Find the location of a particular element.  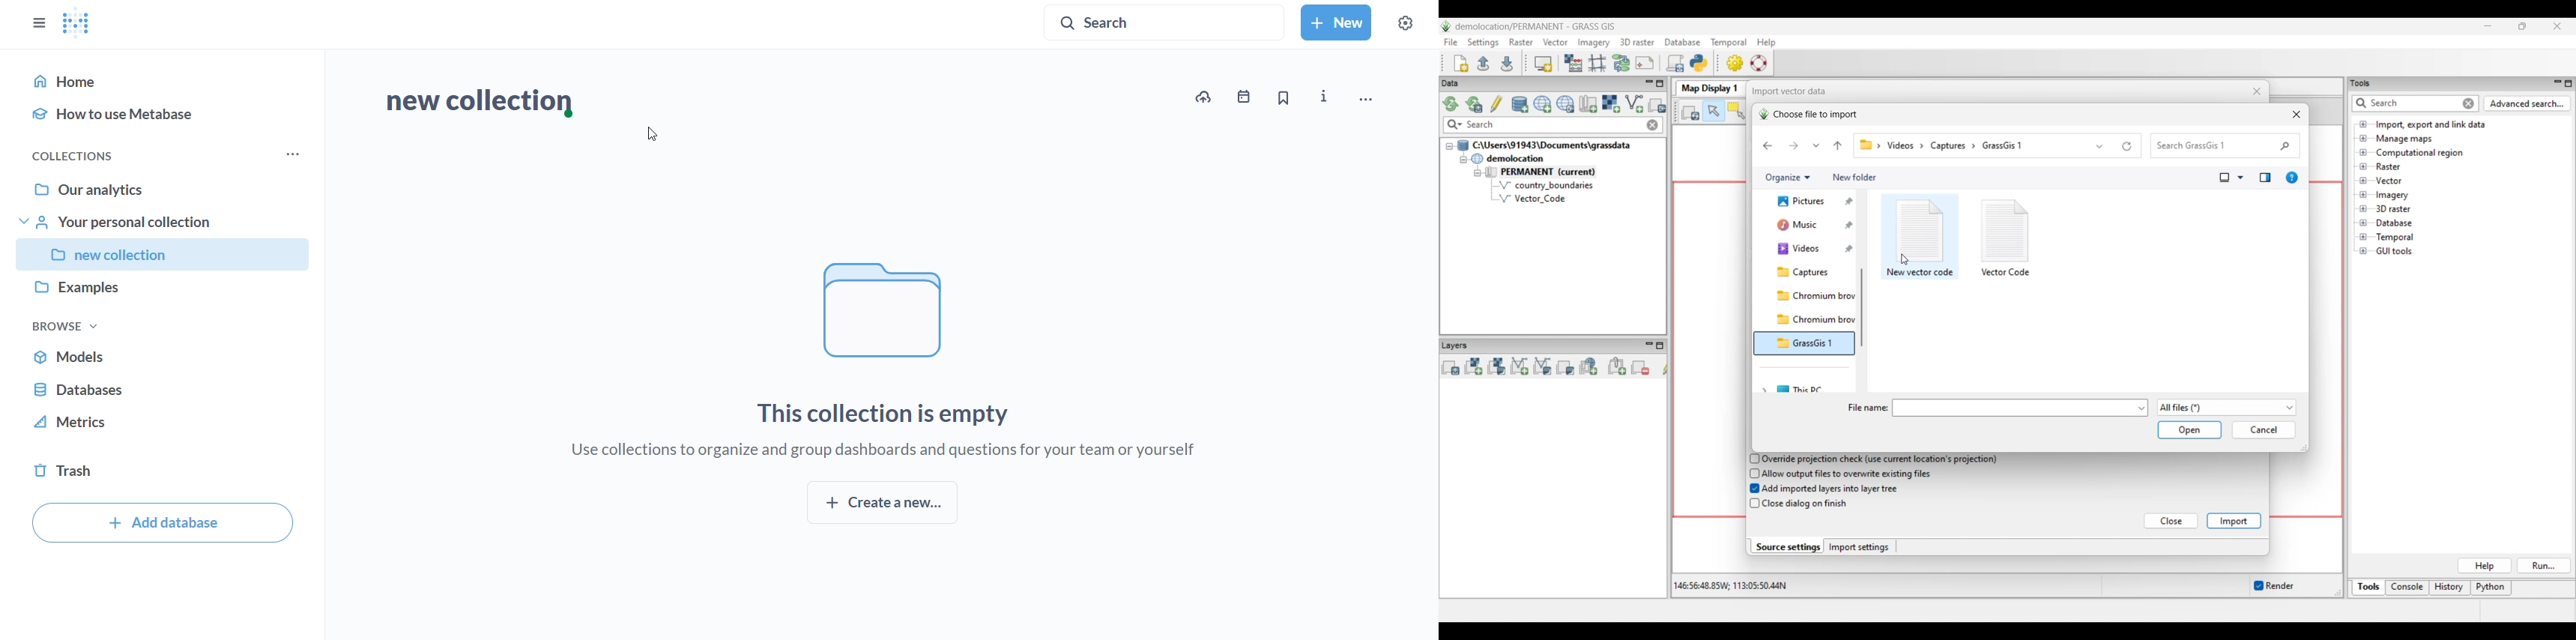

more info is located at coordinates (1327, 97).